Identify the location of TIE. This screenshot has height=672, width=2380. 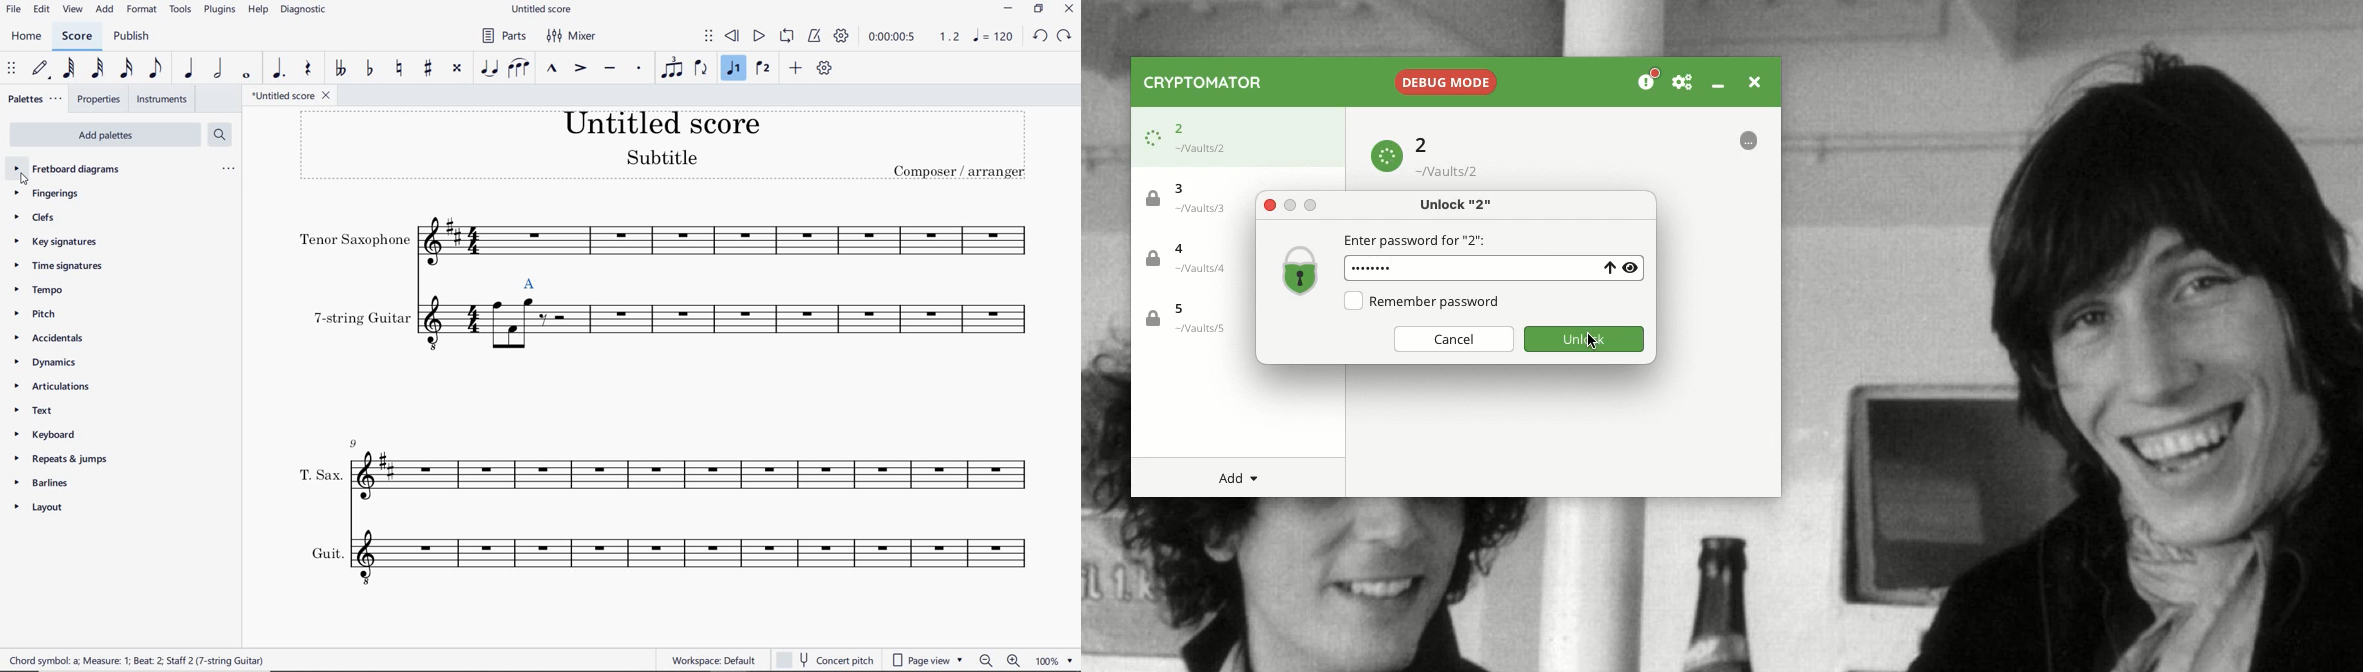
(489, 68).